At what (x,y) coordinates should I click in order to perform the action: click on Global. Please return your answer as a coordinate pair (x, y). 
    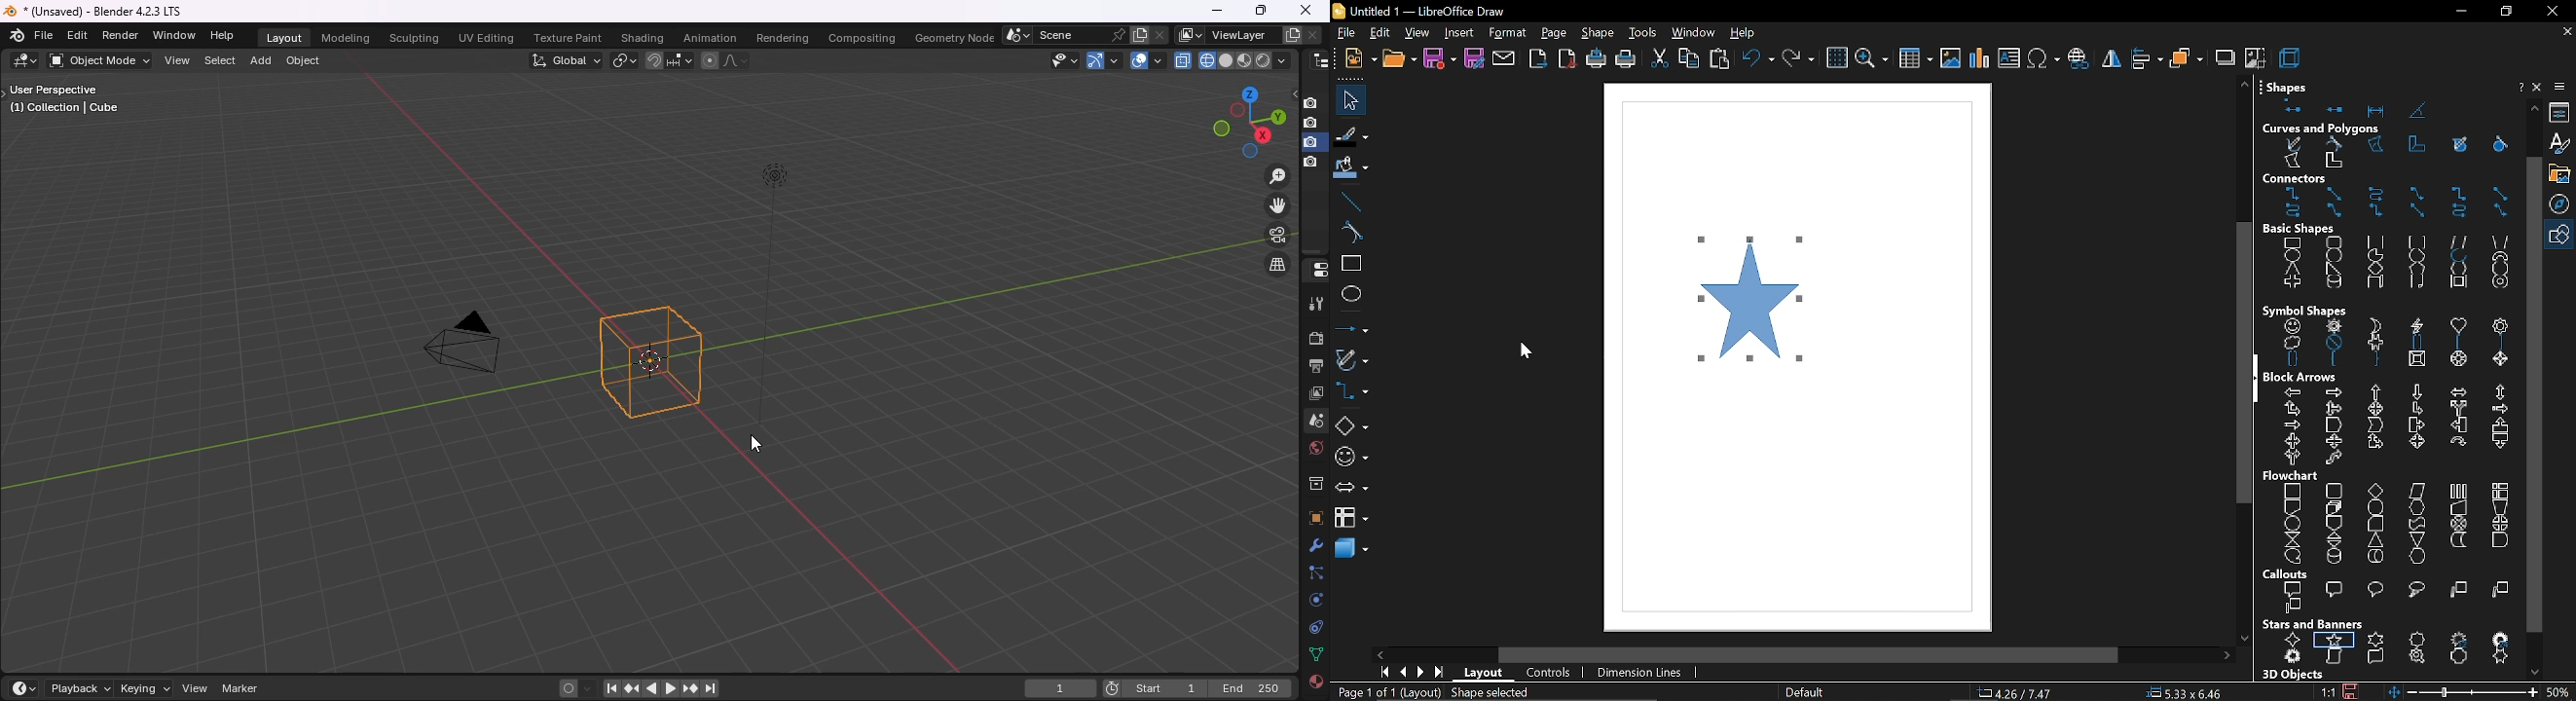
    Looking at the image, I should click on (567, 61).